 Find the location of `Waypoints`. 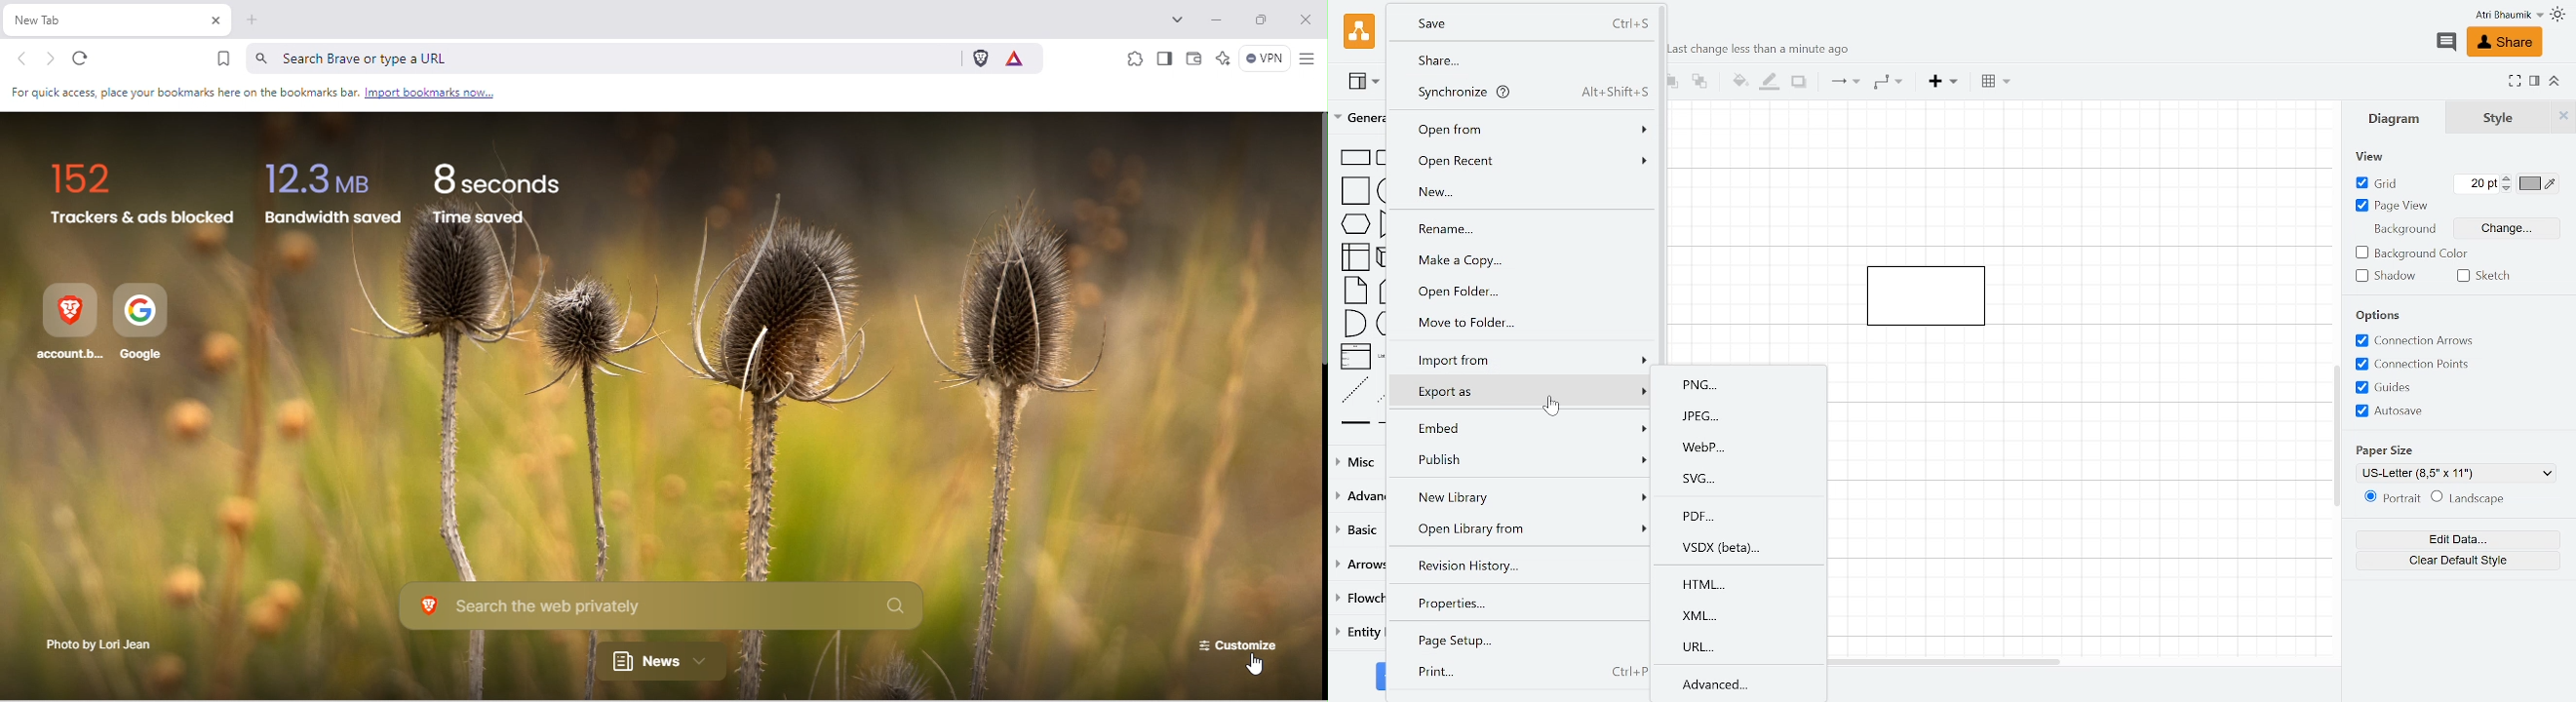

Waypoints is located at coordinates (1887, 83).